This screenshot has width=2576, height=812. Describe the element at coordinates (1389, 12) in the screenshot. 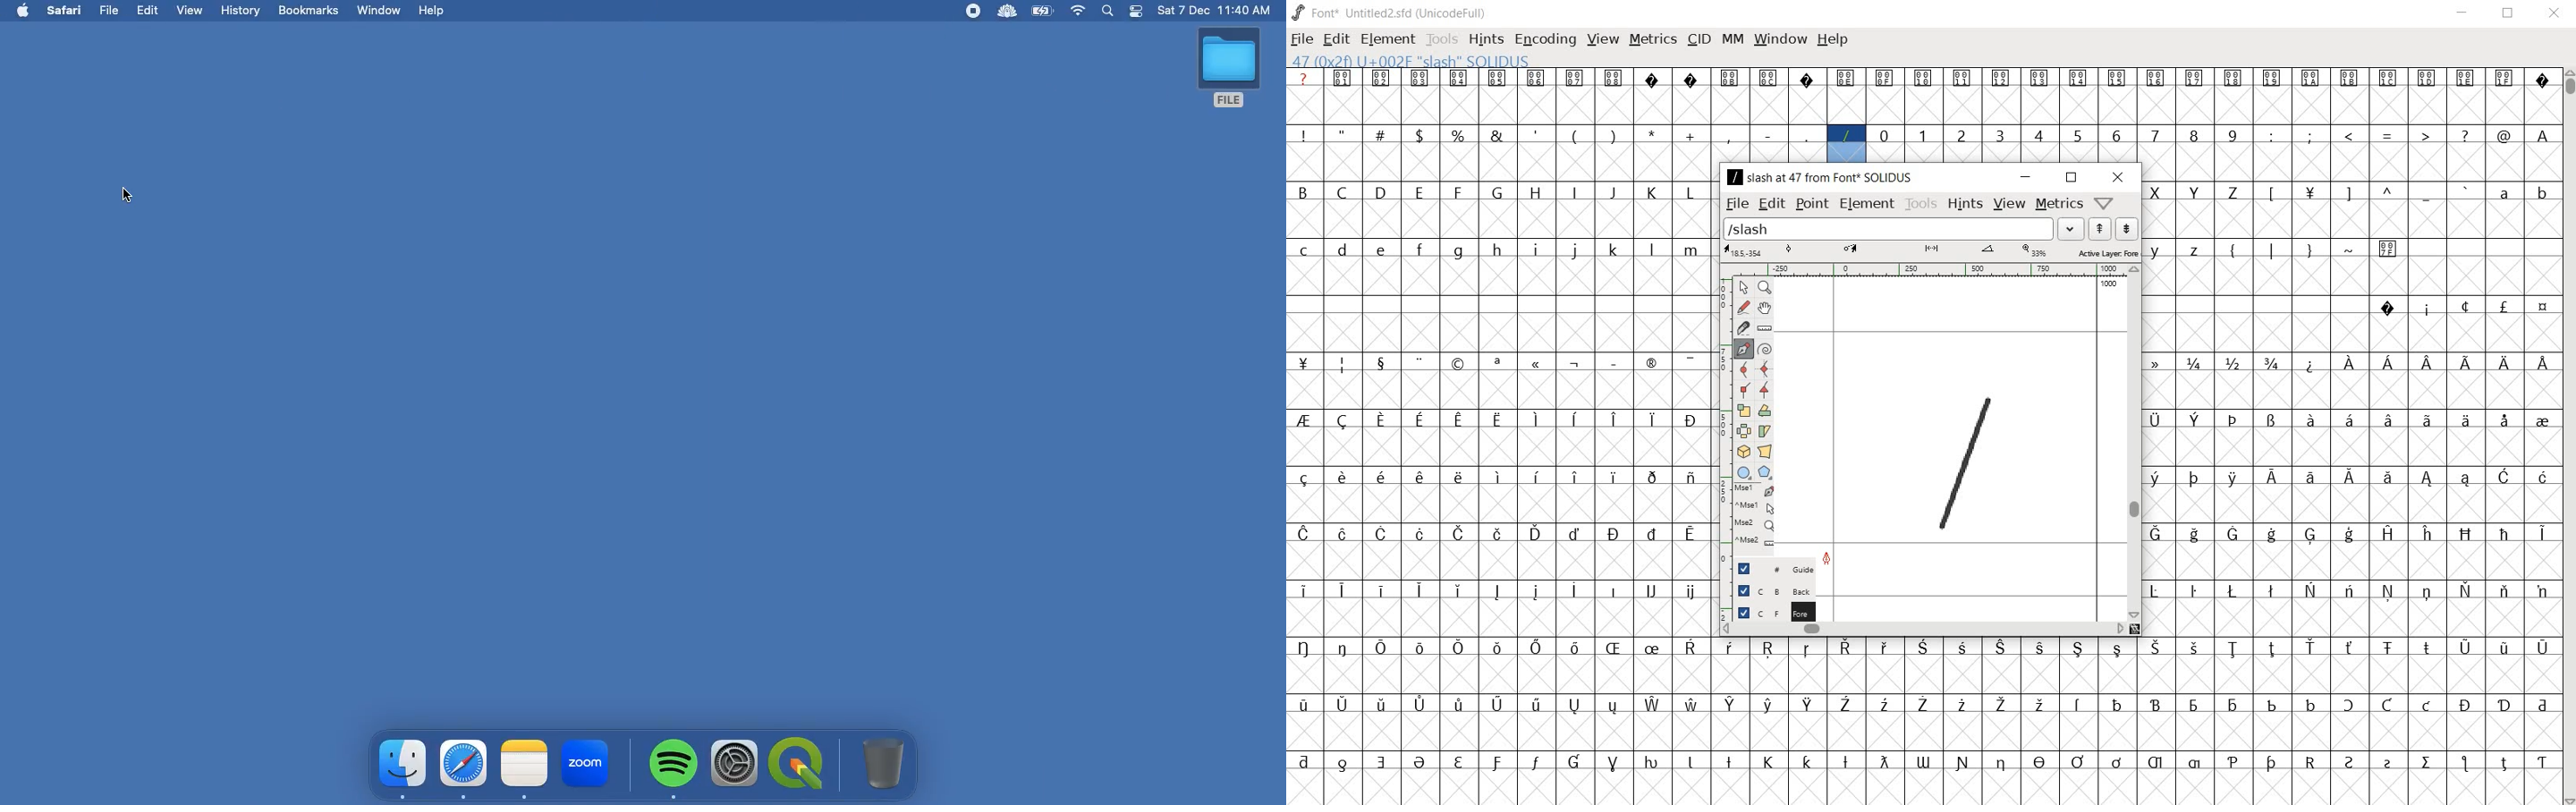

I see `FONT* UNTITLED2.SFD (UNICODEFULL)` at that location.